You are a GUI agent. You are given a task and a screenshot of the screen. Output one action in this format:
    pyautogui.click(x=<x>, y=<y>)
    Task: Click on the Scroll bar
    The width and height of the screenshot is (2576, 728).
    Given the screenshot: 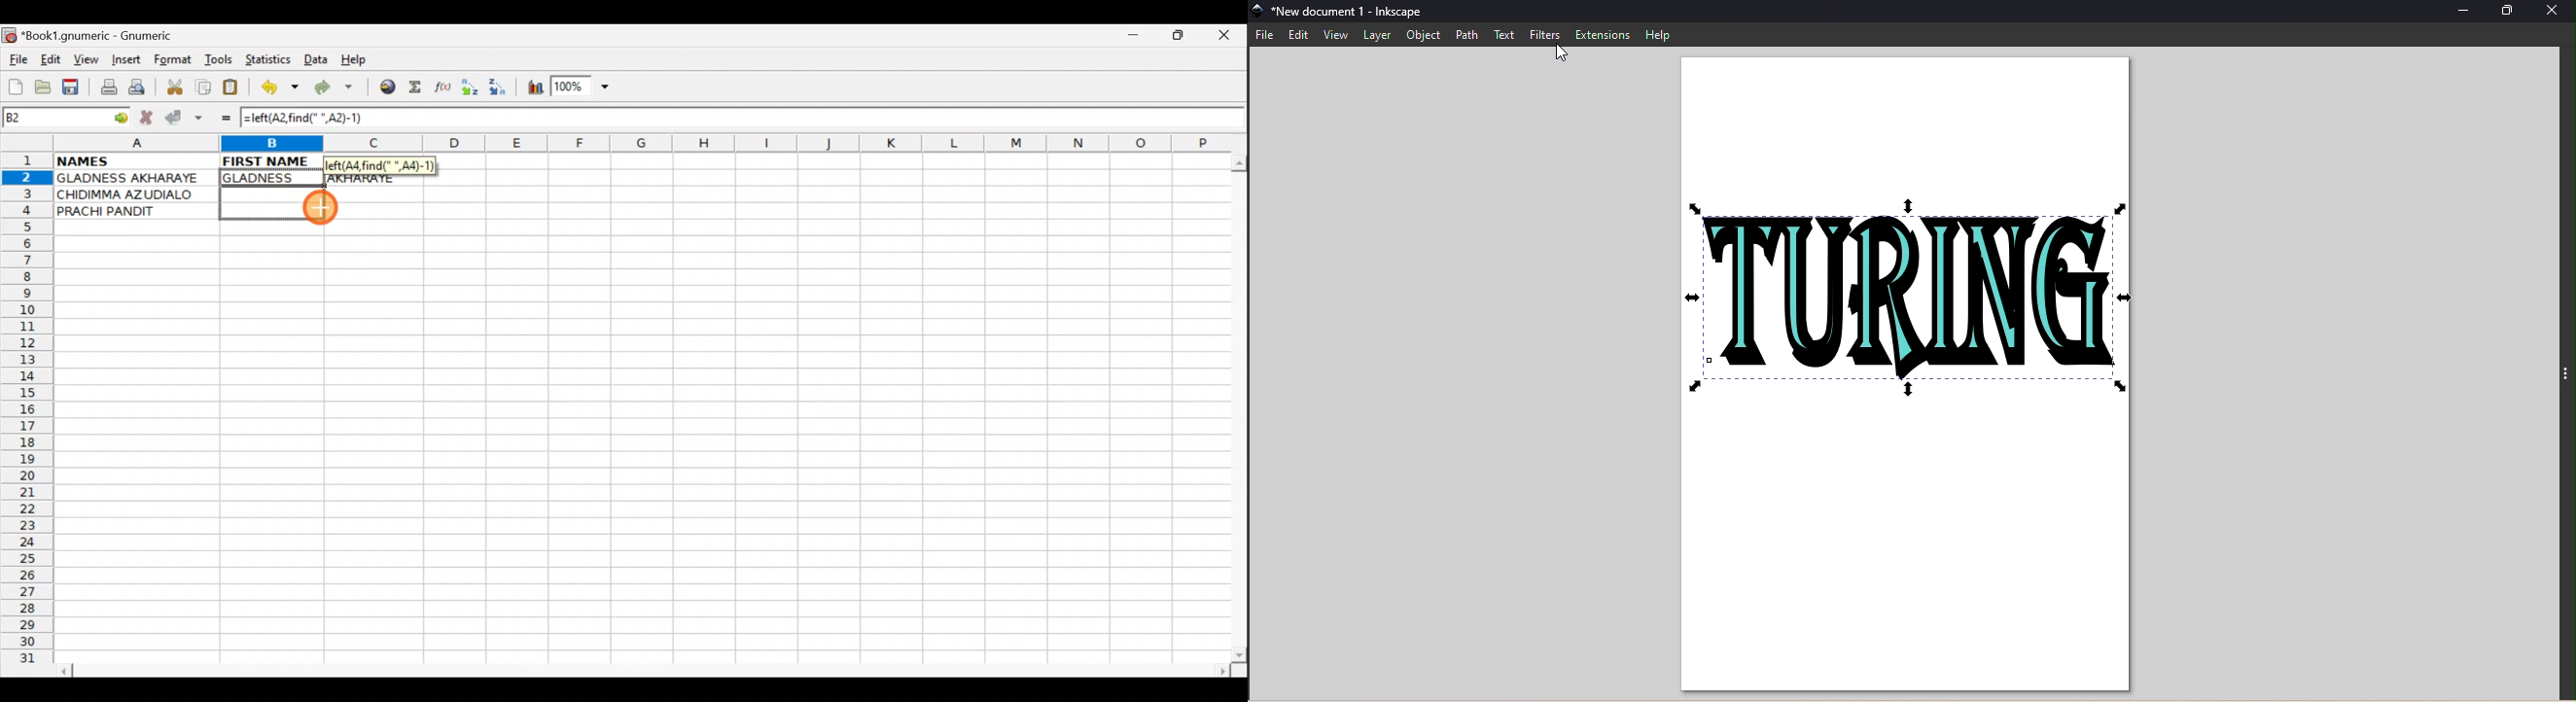 What is the action you would take?
    pyautogui.click(x=1236, y=406)
    